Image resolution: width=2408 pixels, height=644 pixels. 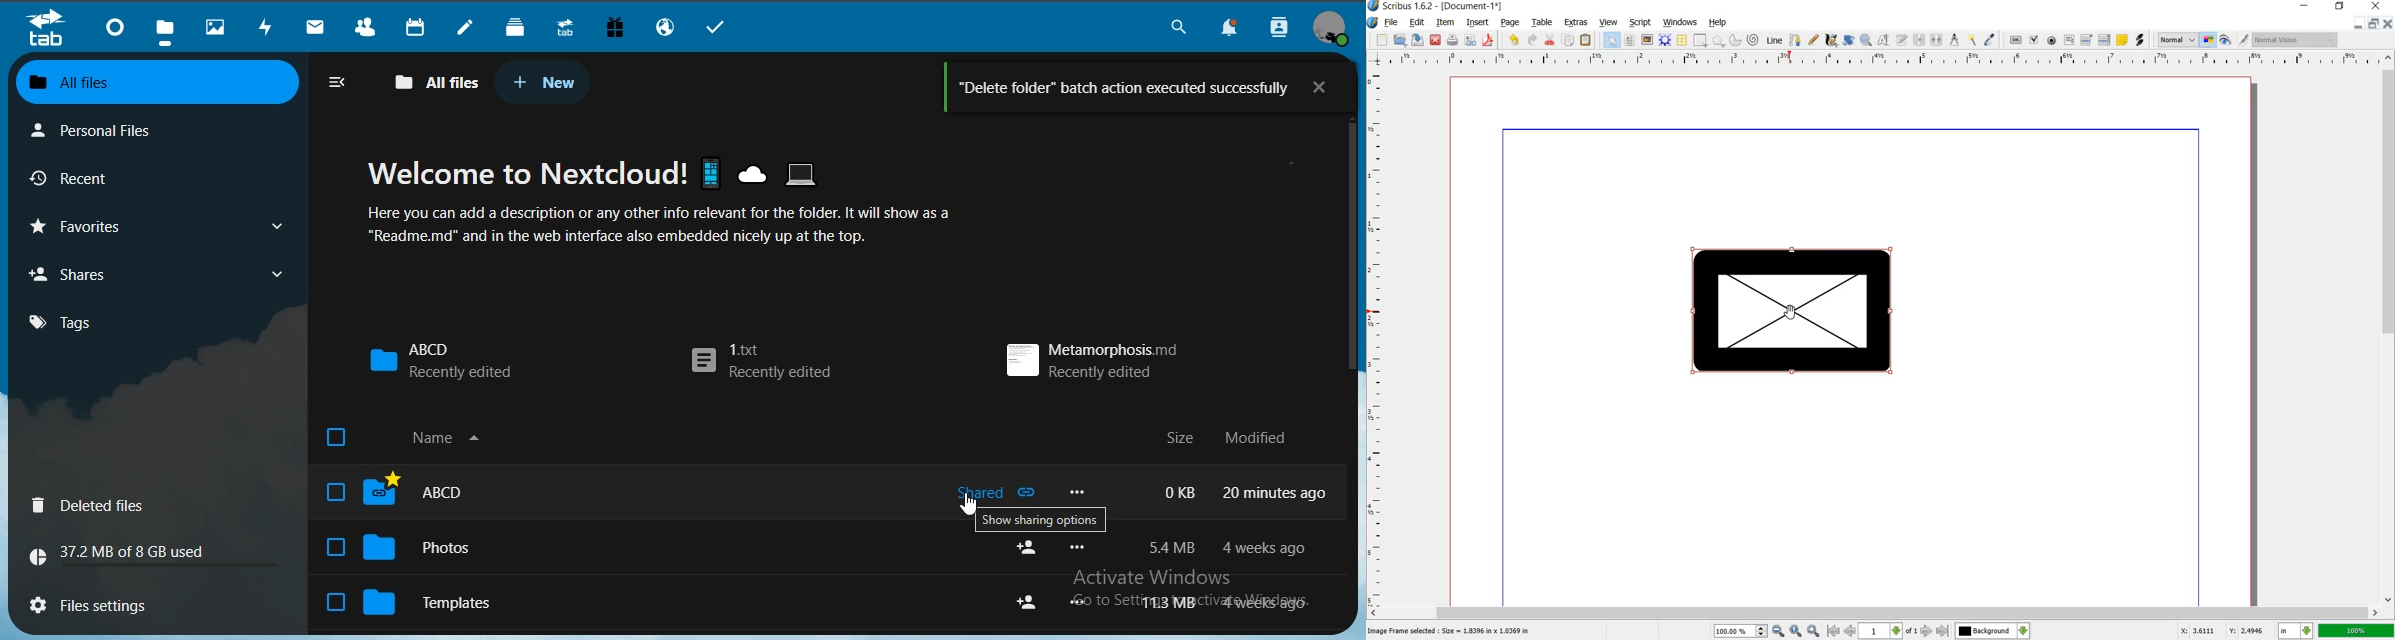 What do you see at coordinates (118, 27) in the screenshot?
I see `dashboard` at bounding box center [118, 27].